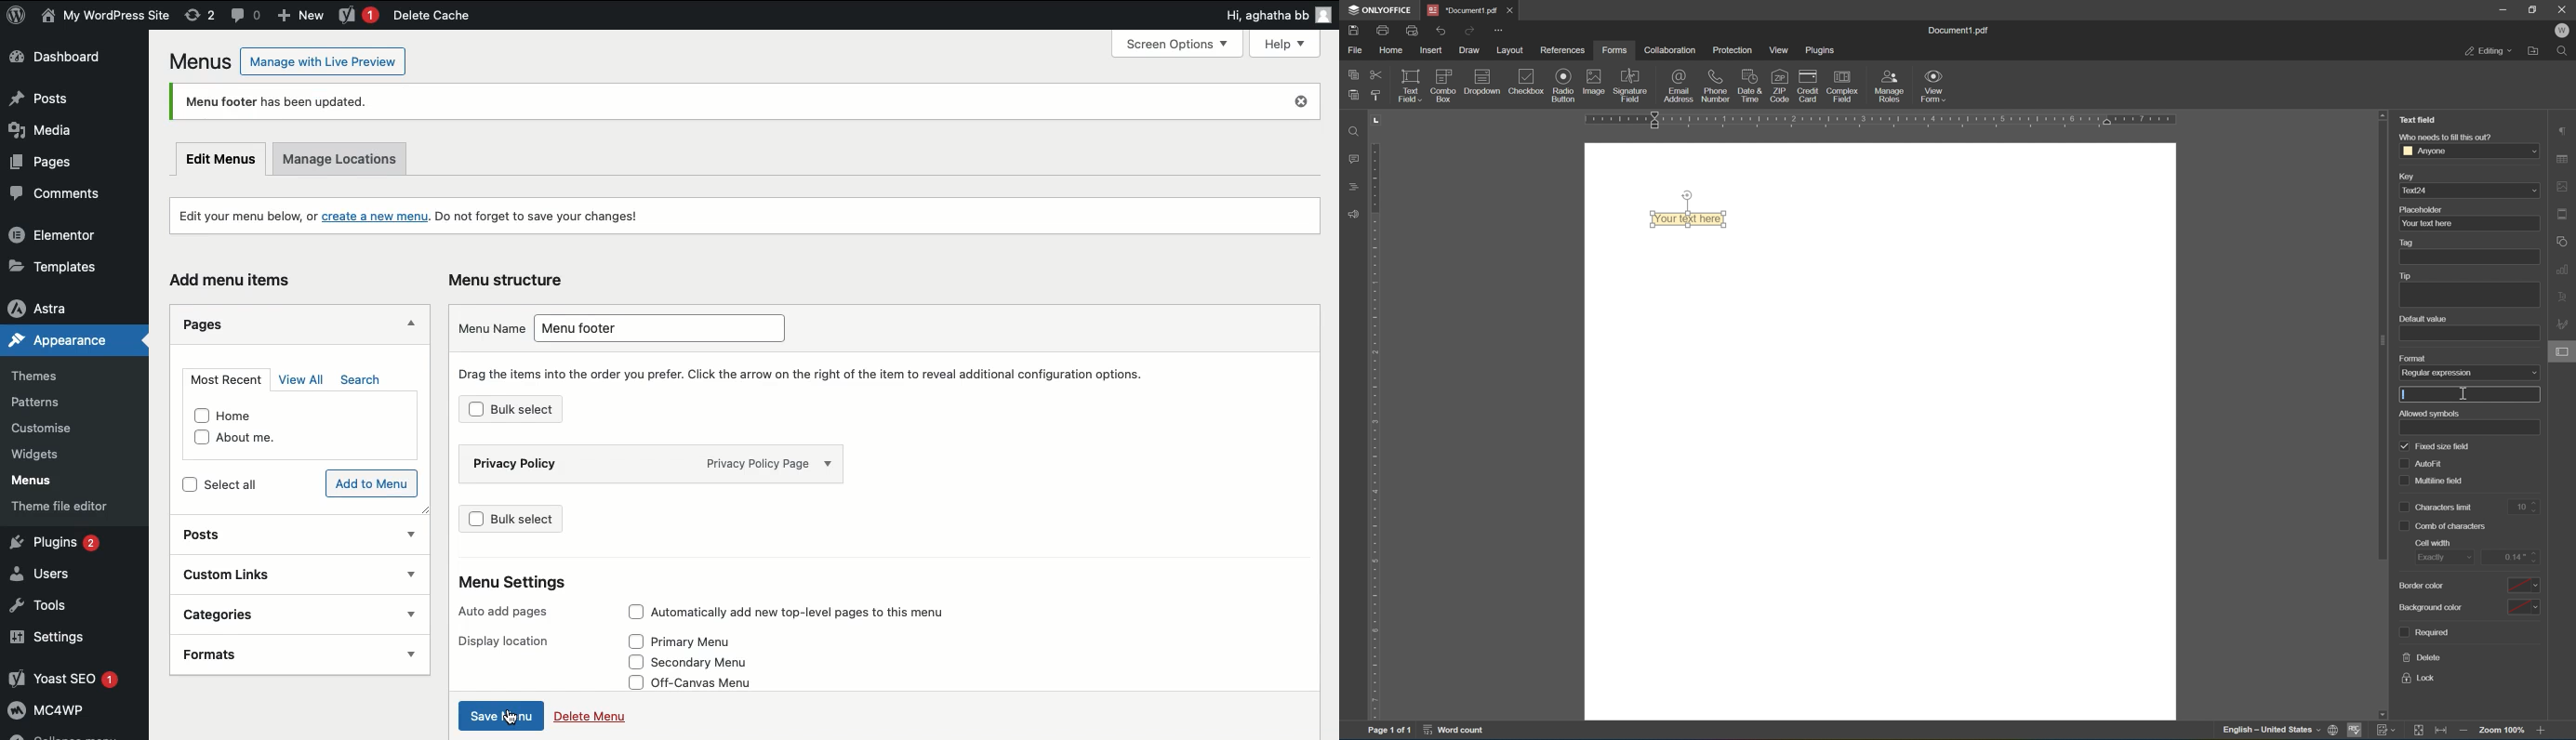 This screenshot has width=2576, height=756. I want to click on select background color, so click(2523, 608).